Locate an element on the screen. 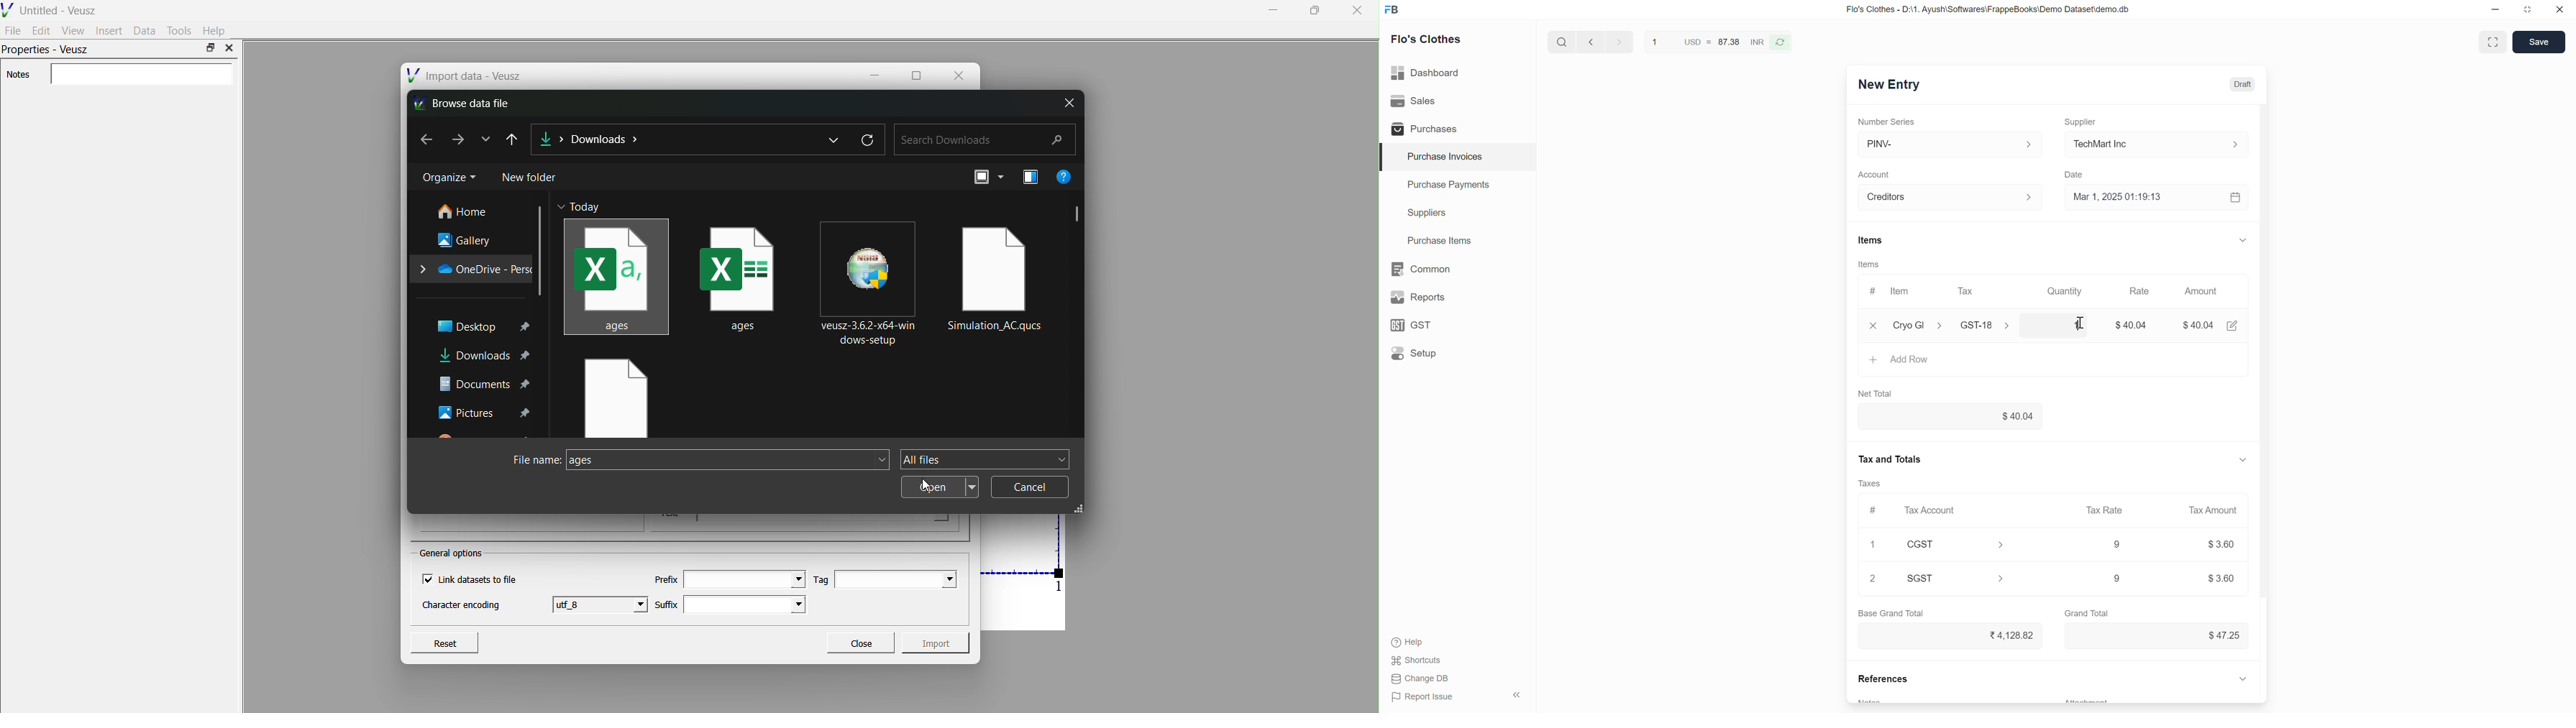 Image resolution: width=2576 pixels, height=728 pixels. Save is located at coordinates (2538, 41).